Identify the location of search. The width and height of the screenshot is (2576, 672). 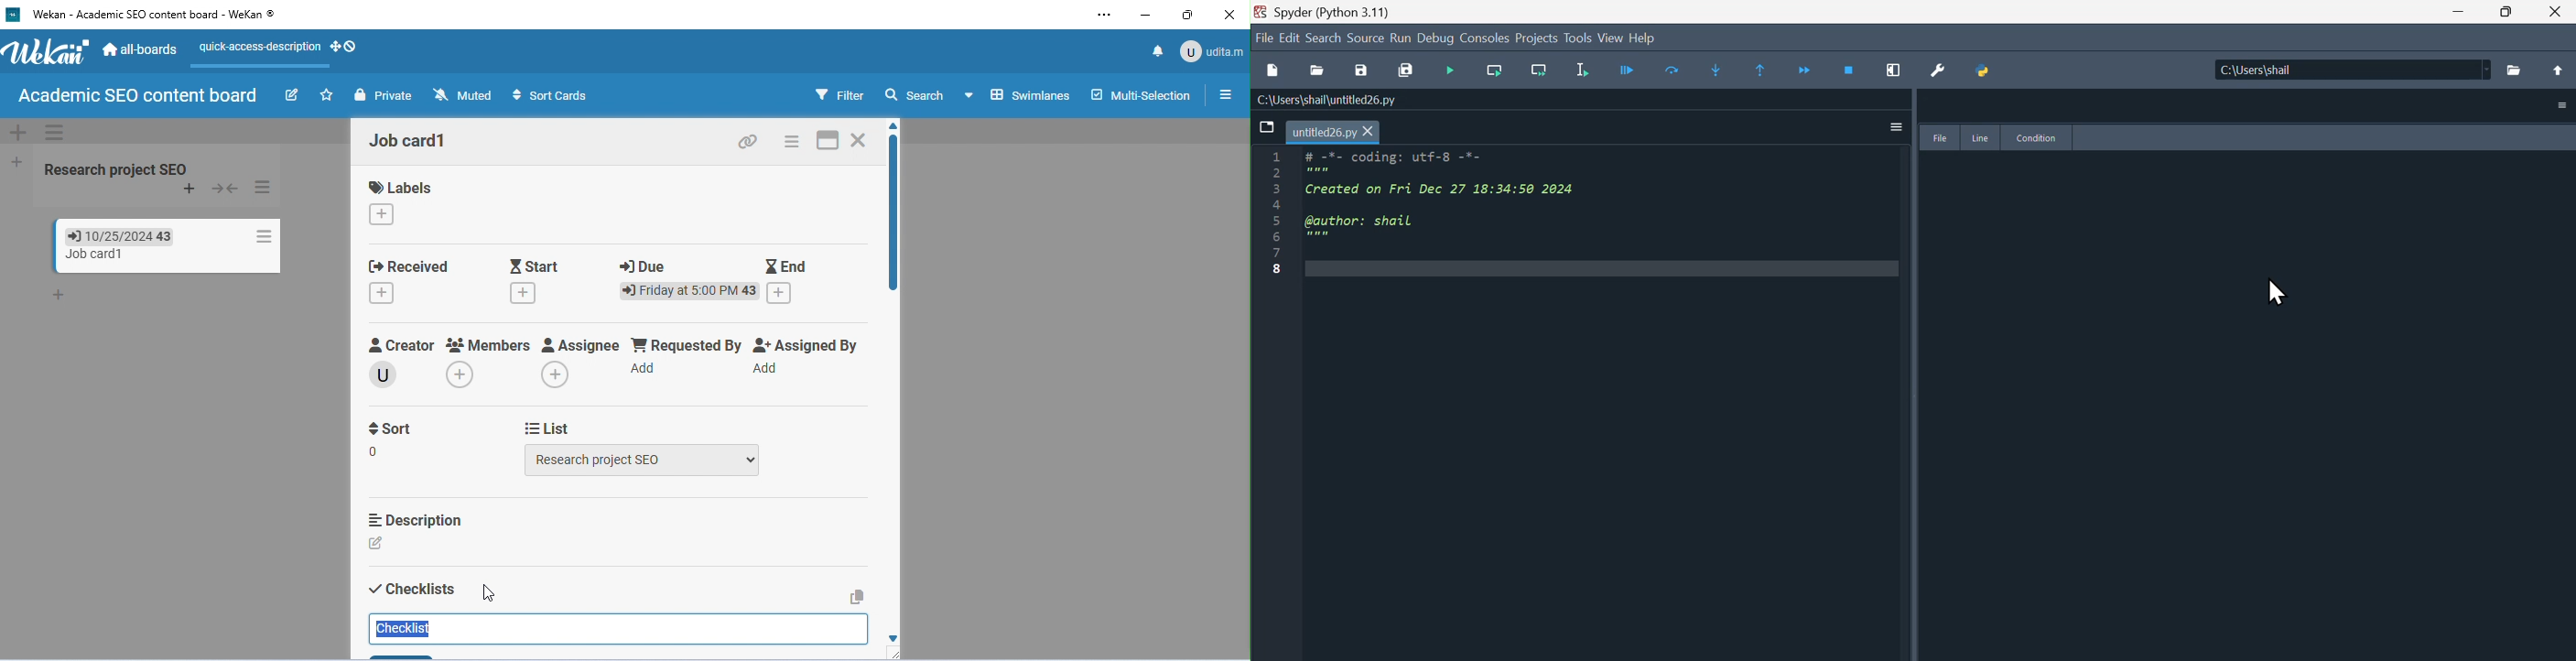
(916, 96).